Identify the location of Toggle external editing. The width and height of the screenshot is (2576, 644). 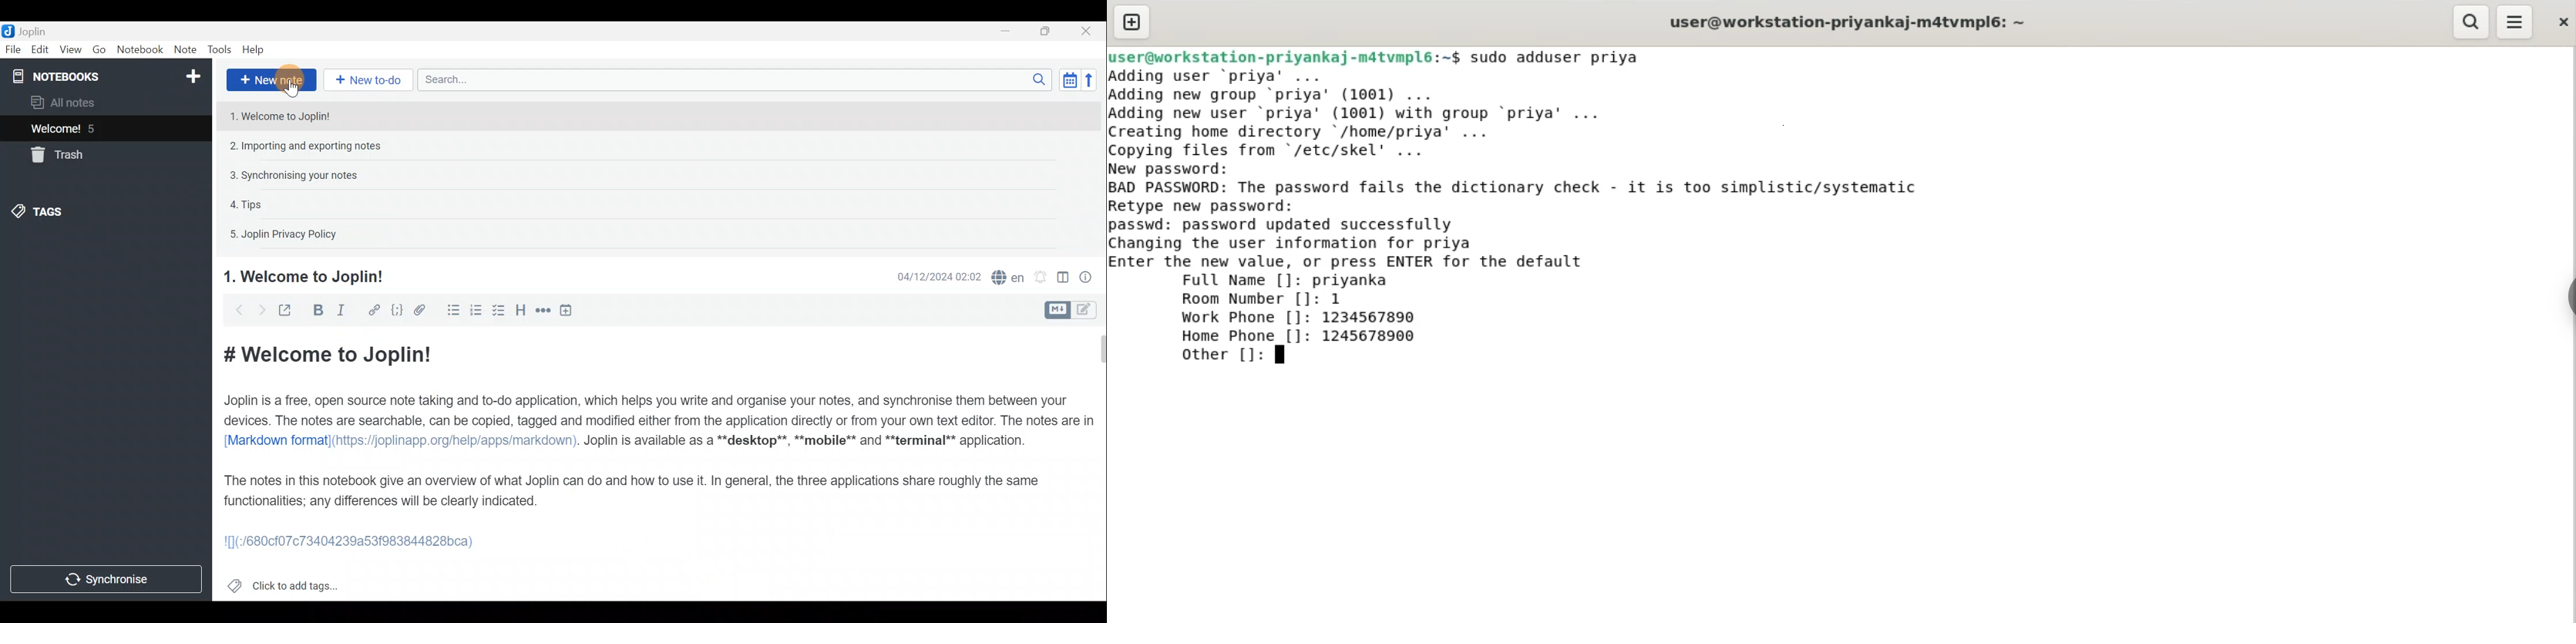
(288, 311).